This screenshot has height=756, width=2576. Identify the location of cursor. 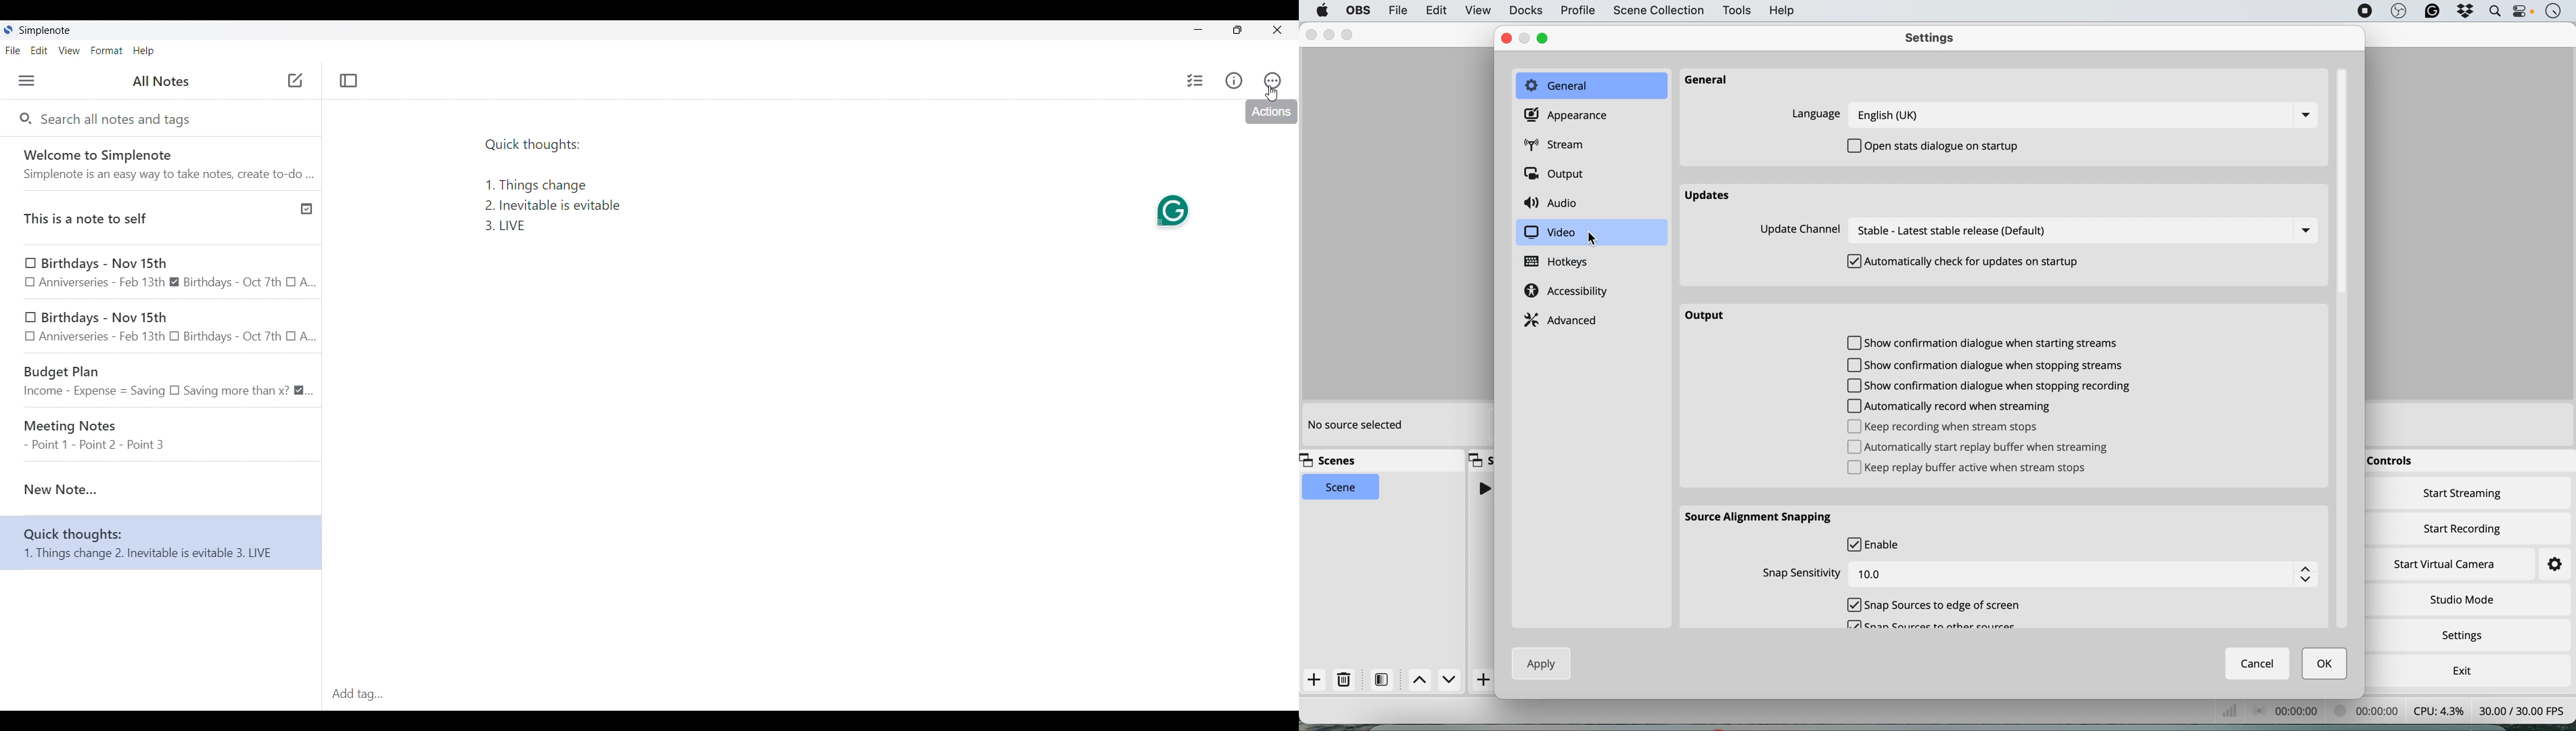
(1594, 240).